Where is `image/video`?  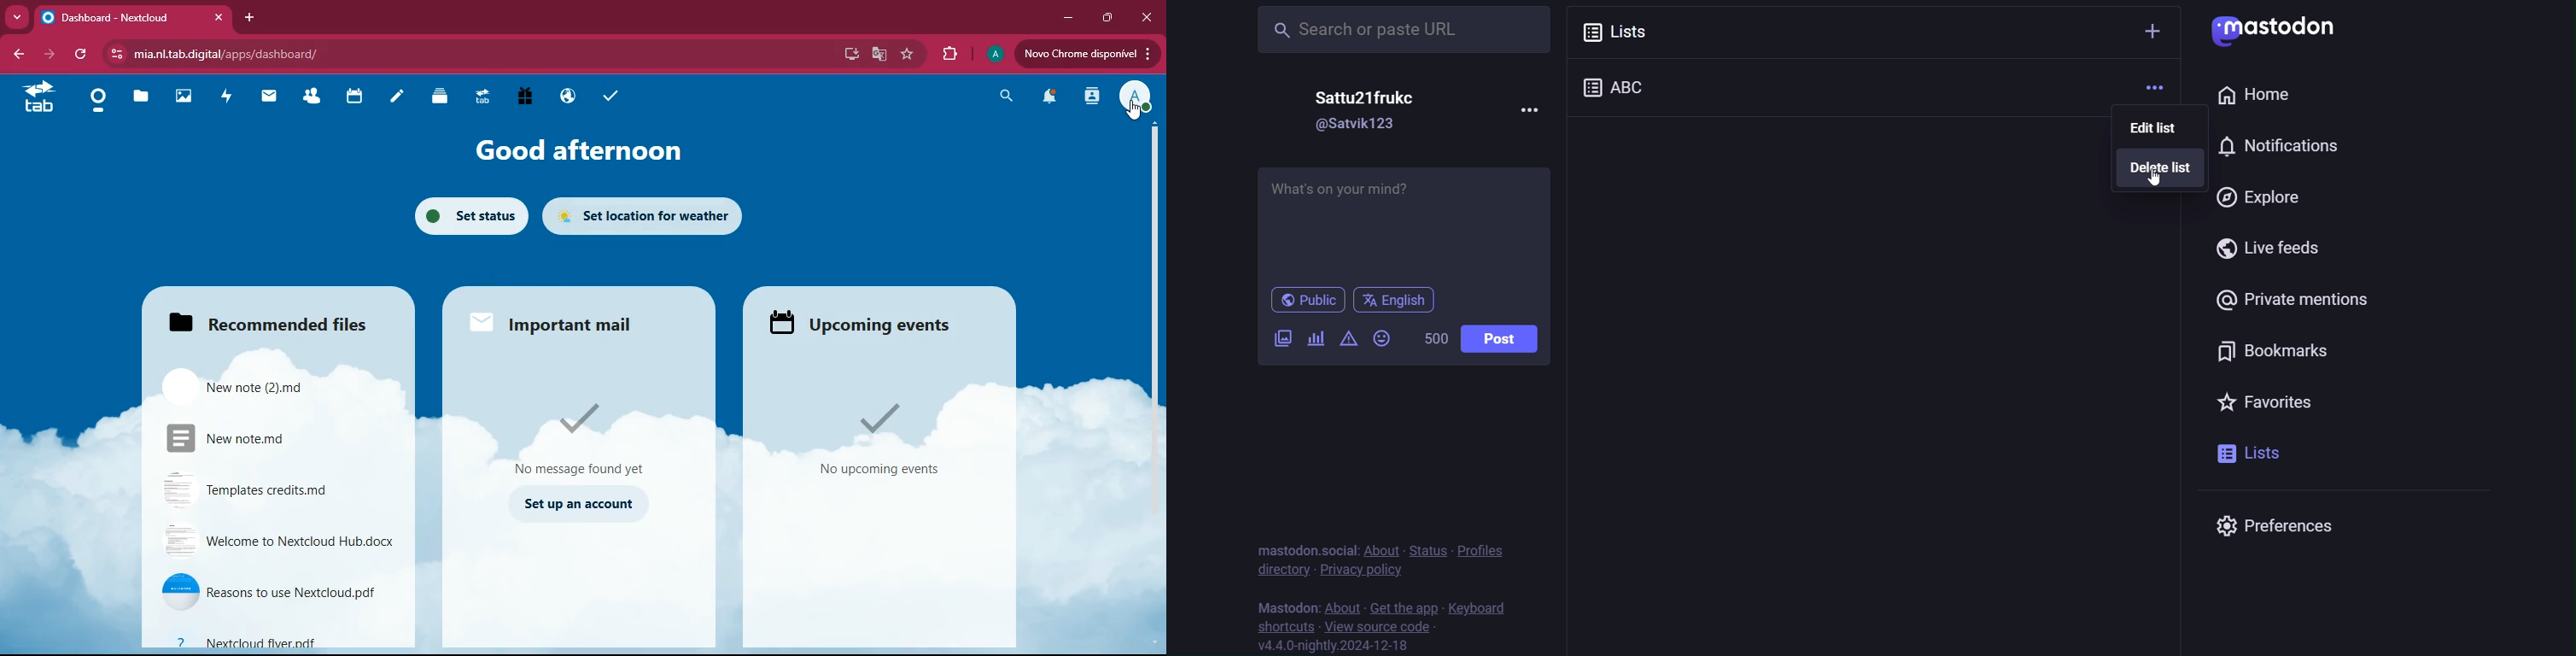
image/video is located at coordinates (1282, 337).